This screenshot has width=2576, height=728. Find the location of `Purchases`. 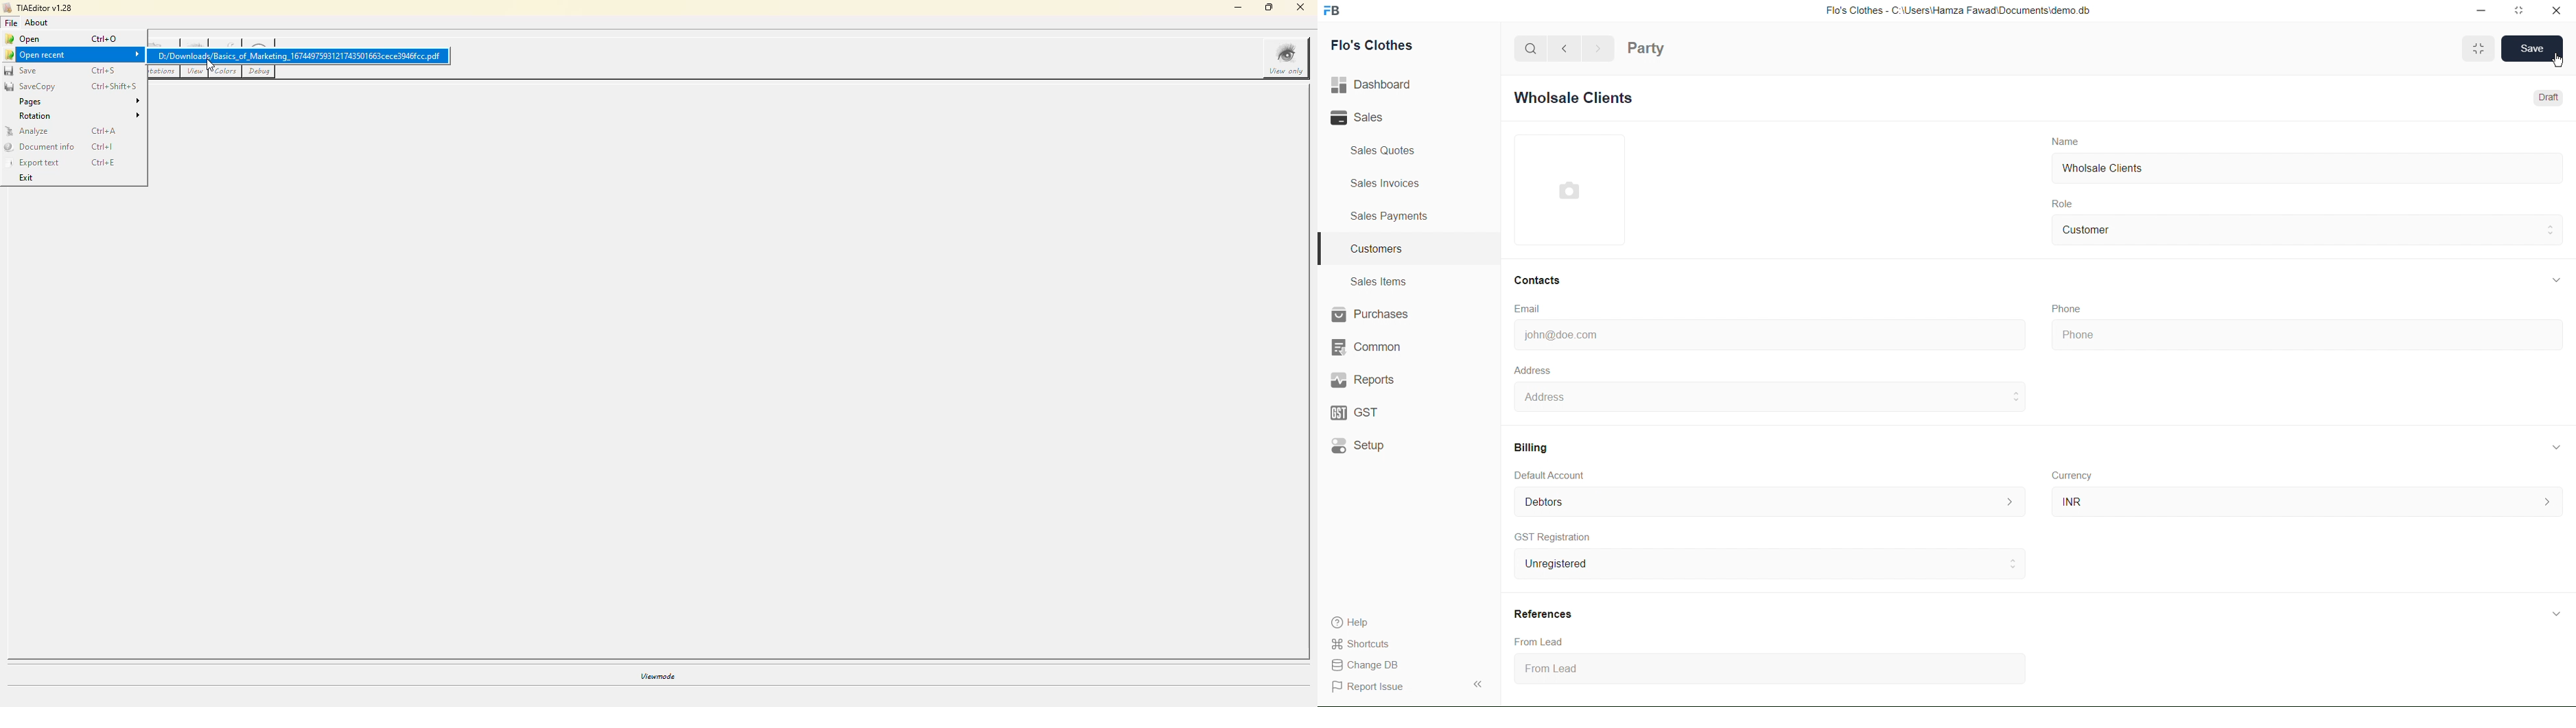

Purchases is located at coordinates (1371, 314).